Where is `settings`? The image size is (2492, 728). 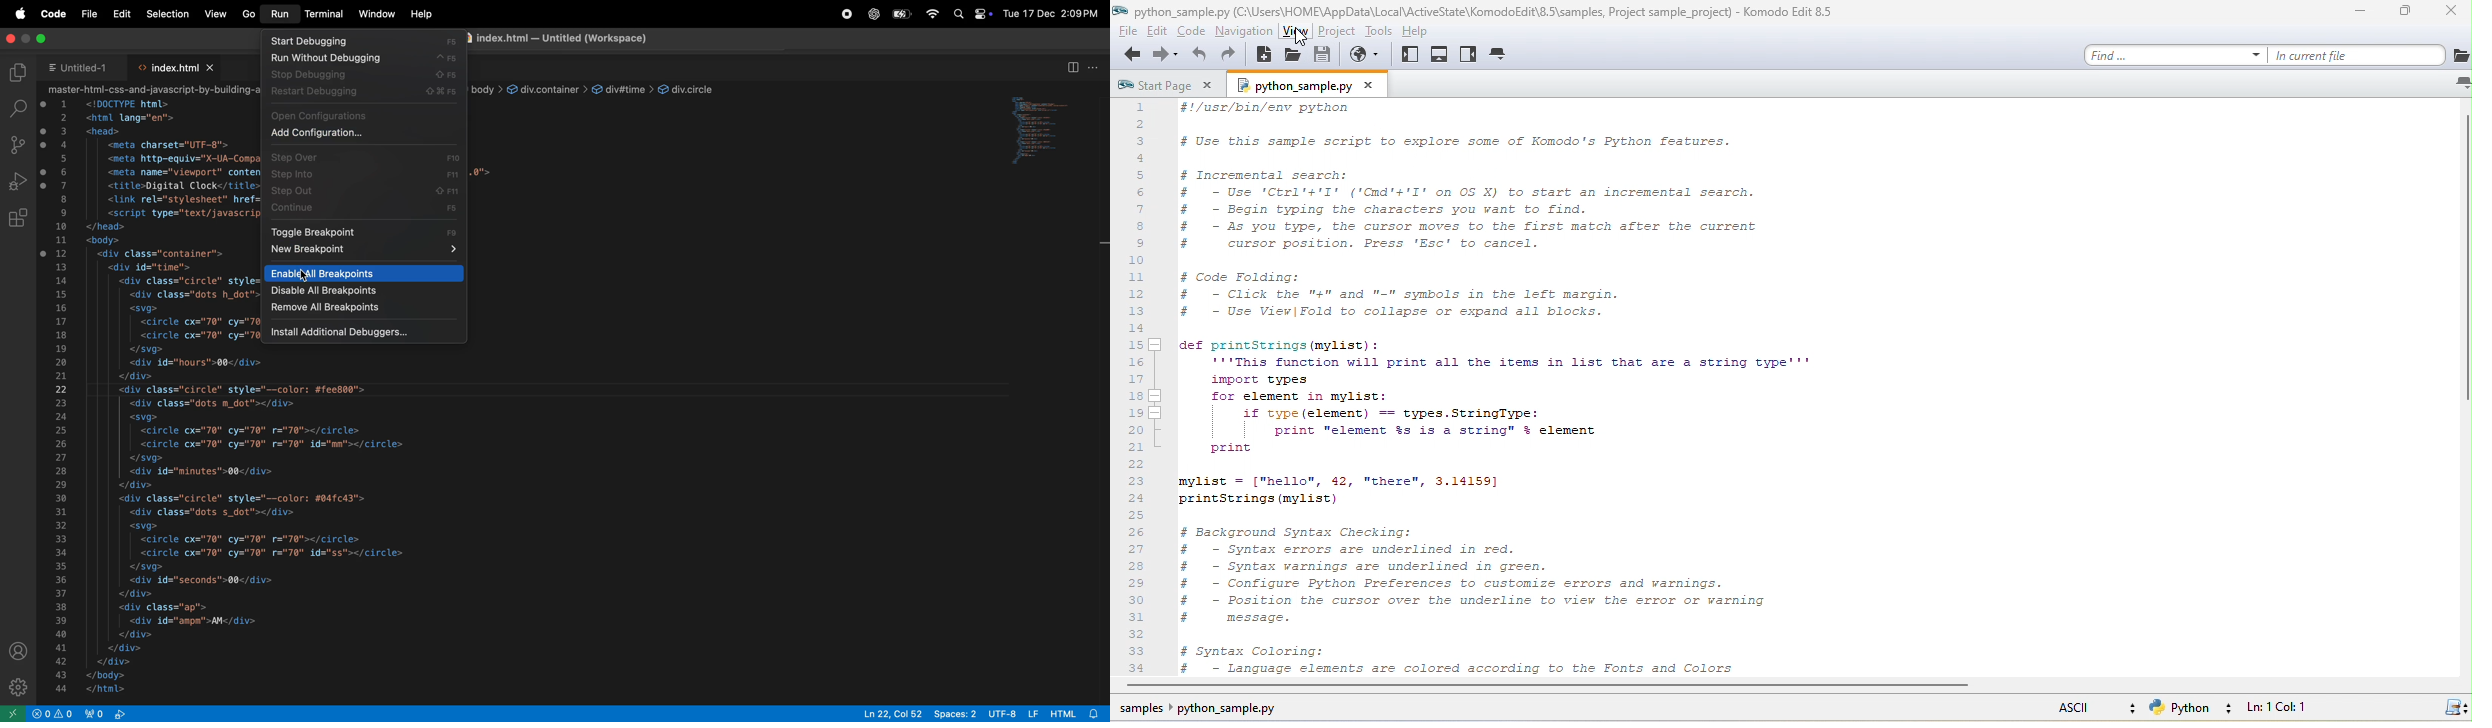
settings is located at coordinates (16, 683).